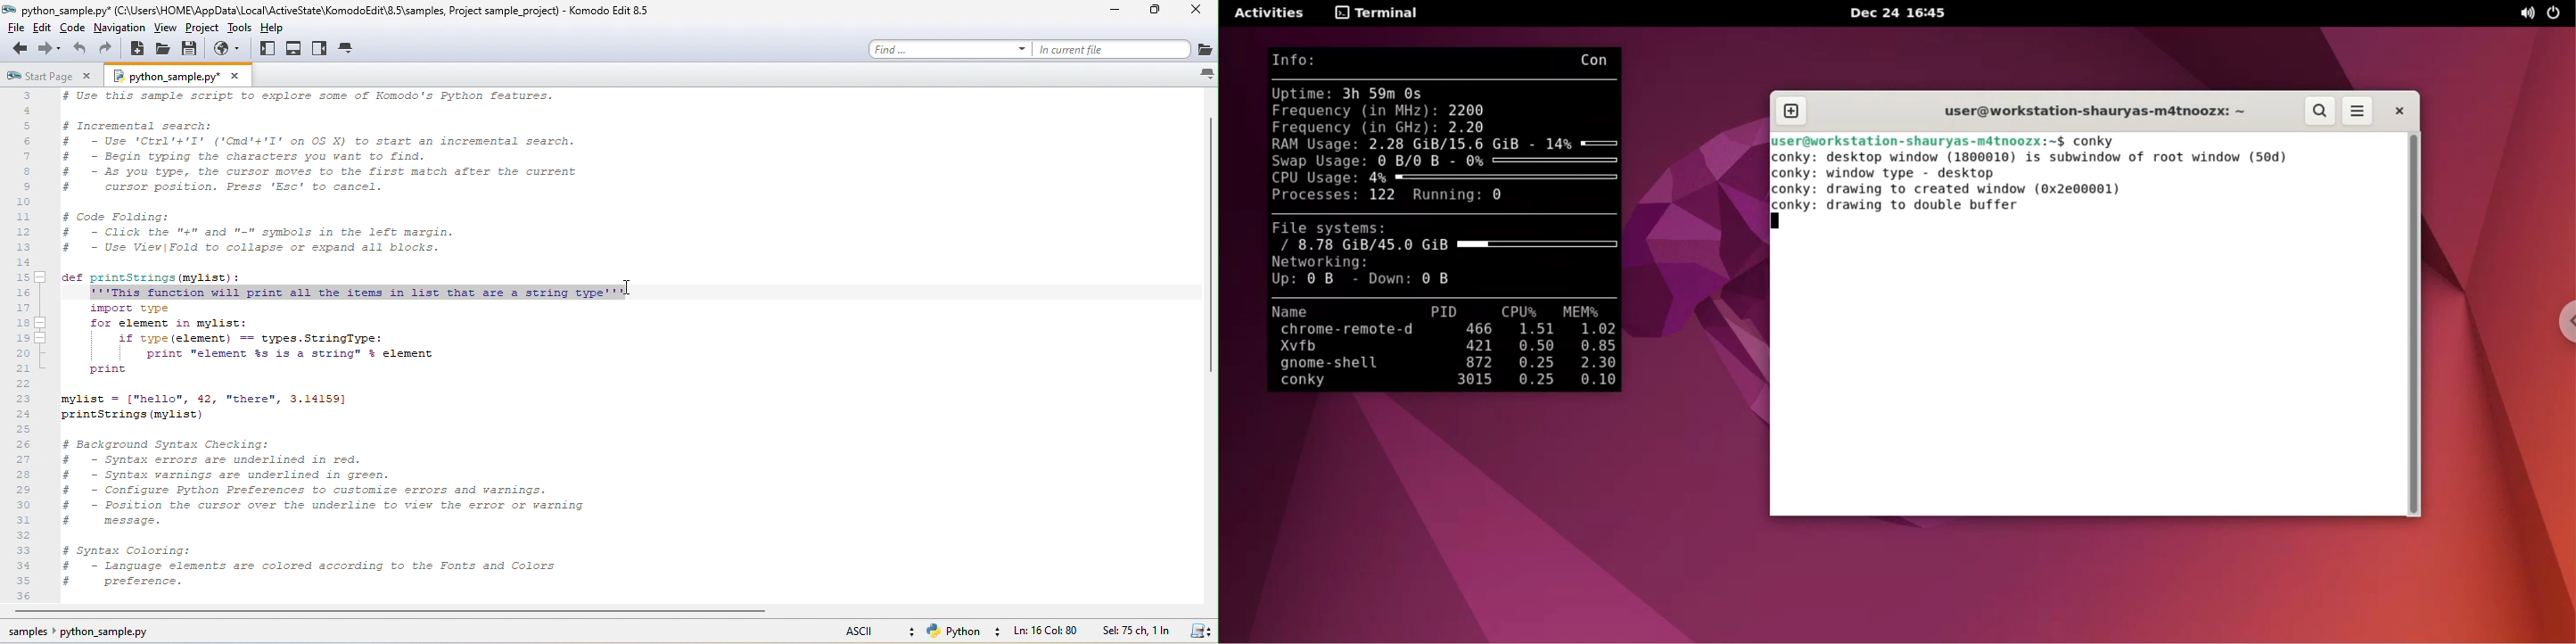 The height and width of the screenshot is (644, 2576). I want to click on close, so click(1197, 12).